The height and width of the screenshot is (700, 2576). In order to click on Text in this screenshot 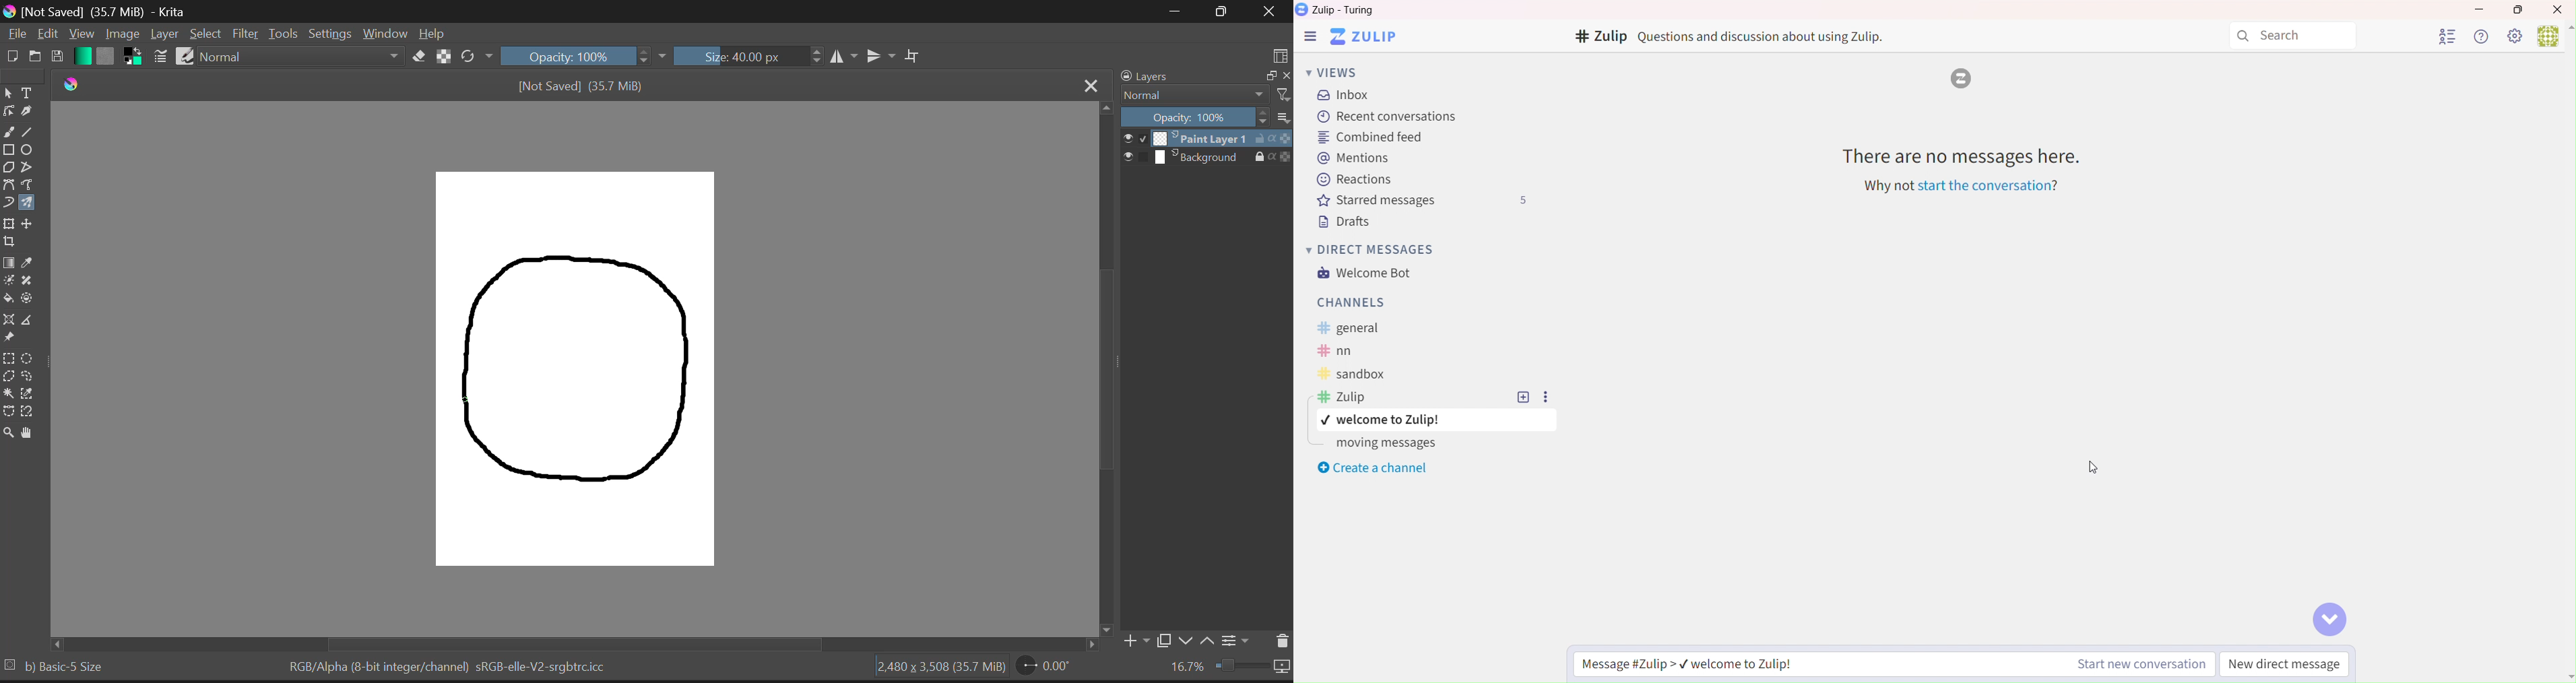, I will do `click(1359, 327)`.